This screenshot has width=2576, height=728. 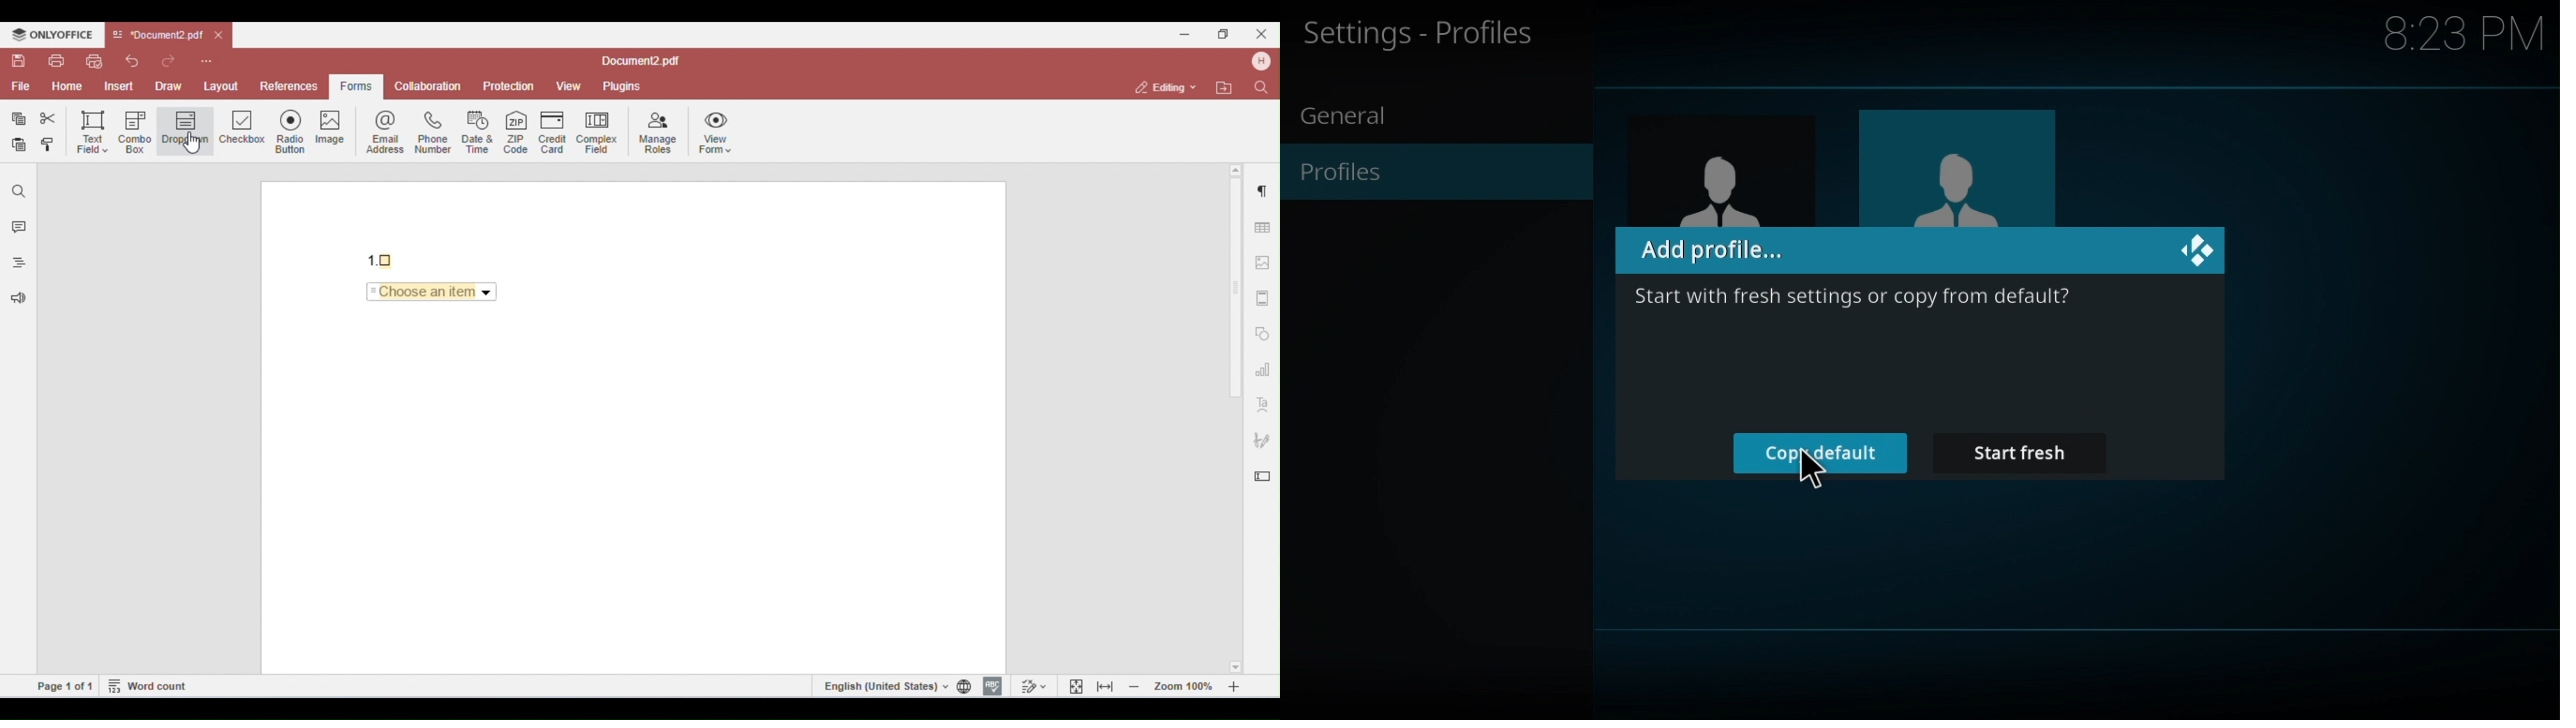 What do you see at coordinates (1726, 171) in the screenshot?
I see `contact` at bounding box center [1726, 171].